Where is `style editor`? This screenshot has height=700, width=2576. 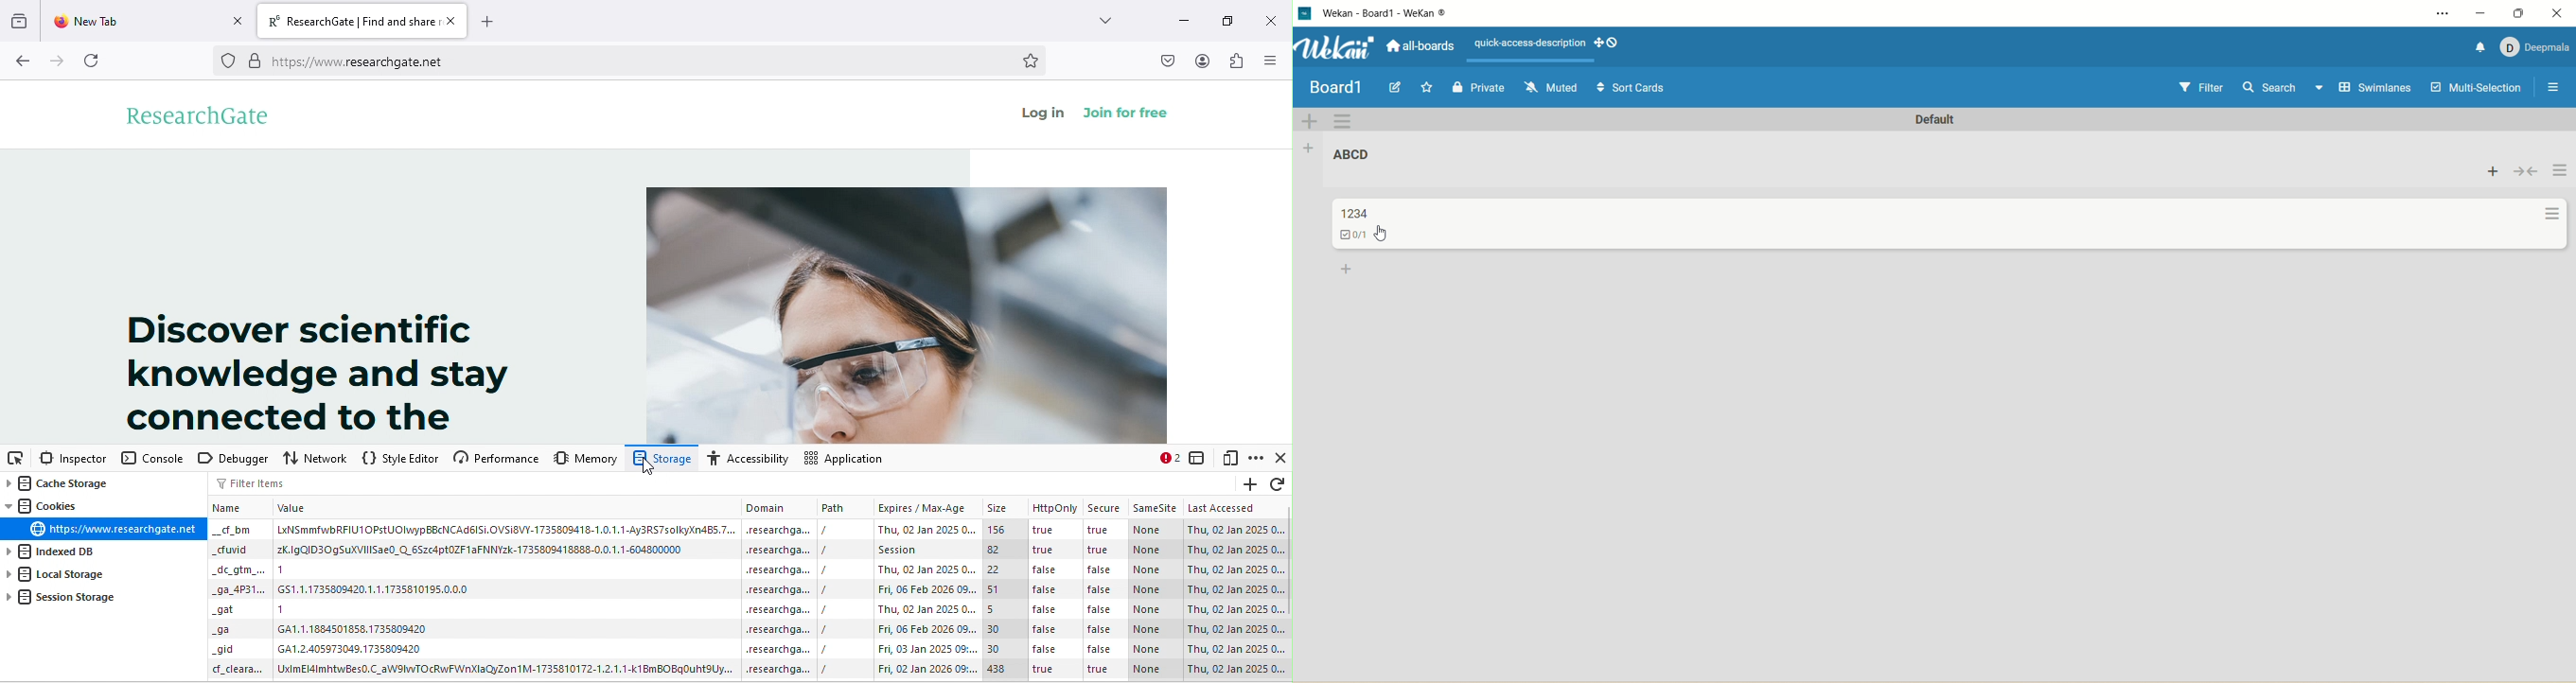 style editor is located at coordinates (398, 460).